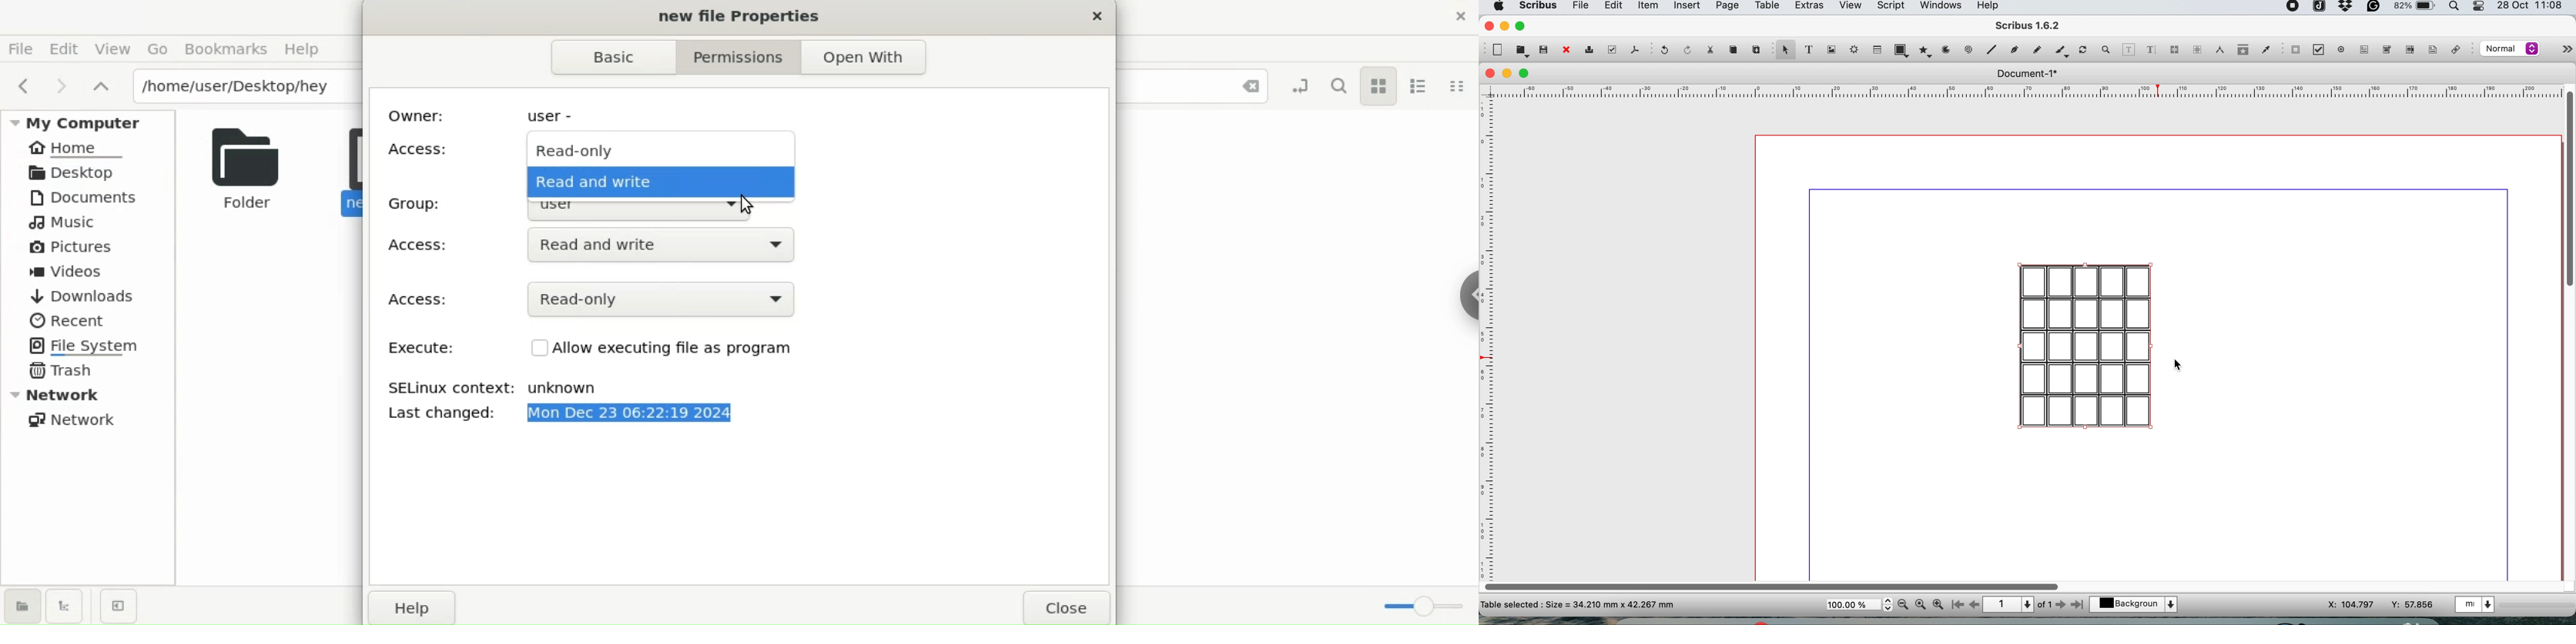 The height and width of the screenshot is (644, 2576). Describe the element at coordinates (2414, 8) in the screenshot. I see `battery` at that location.